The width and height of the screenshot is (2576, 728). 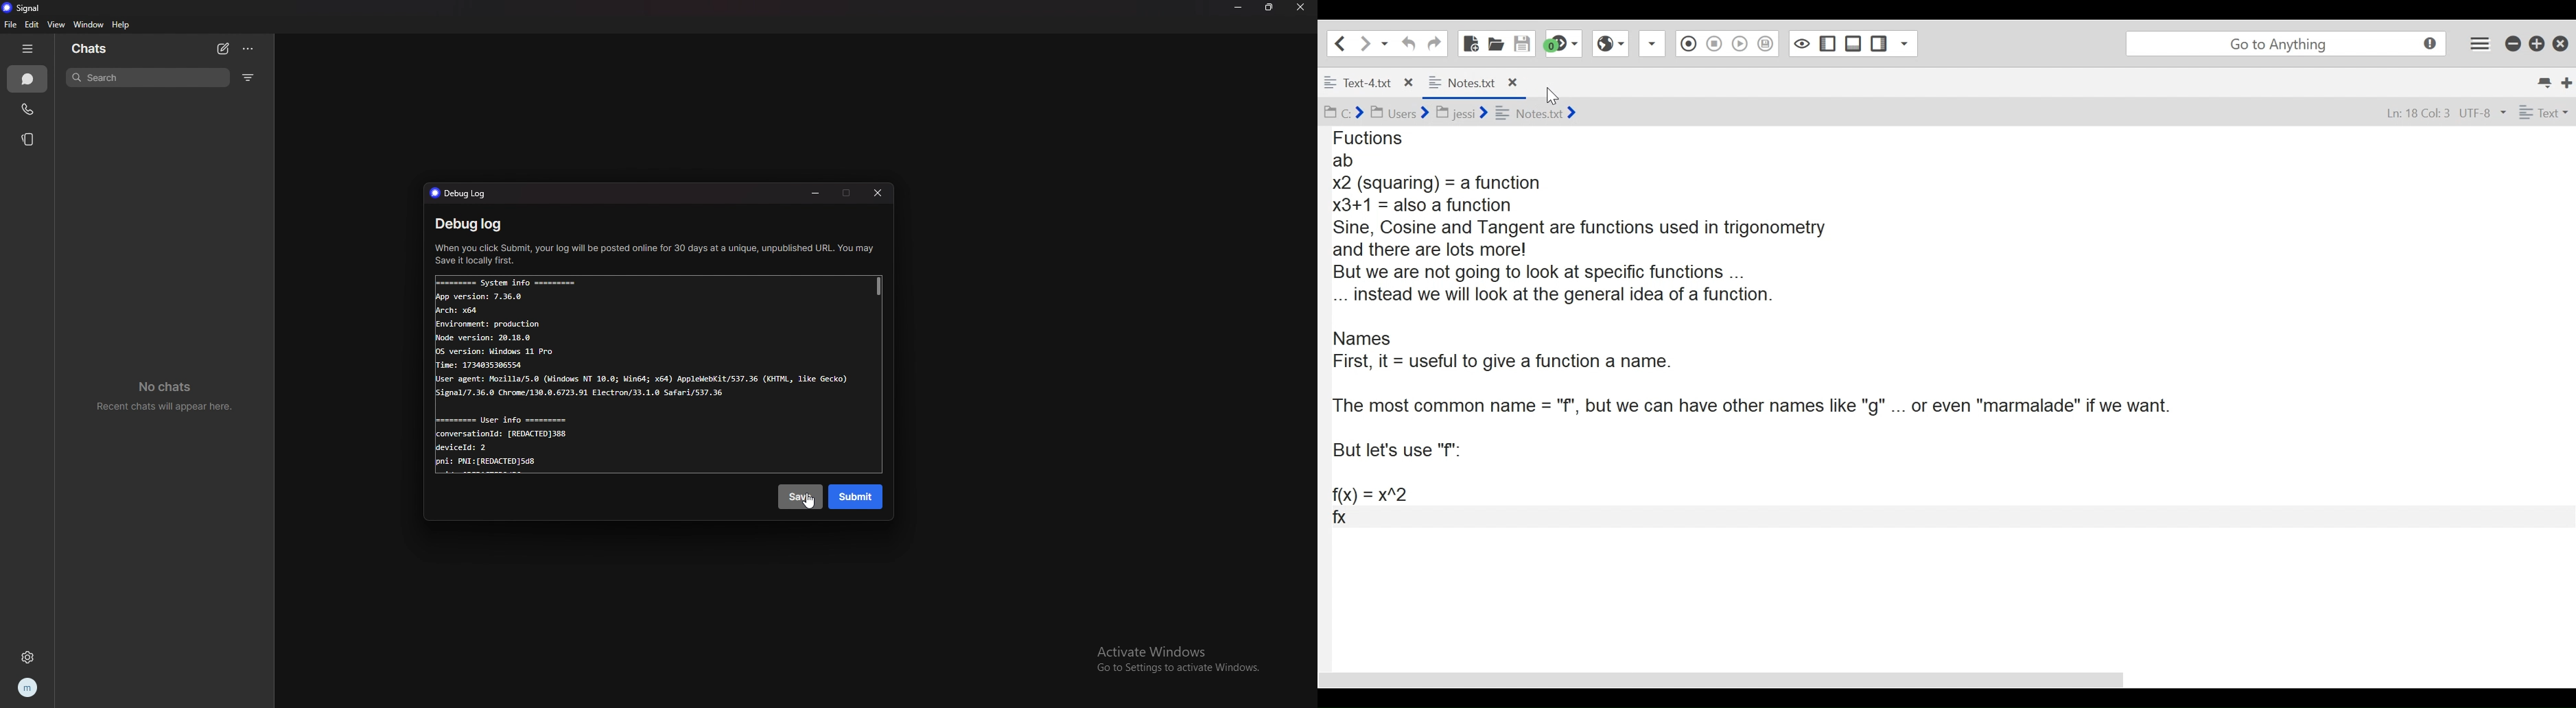 I want to click on settings, so click(x=29, y=657).